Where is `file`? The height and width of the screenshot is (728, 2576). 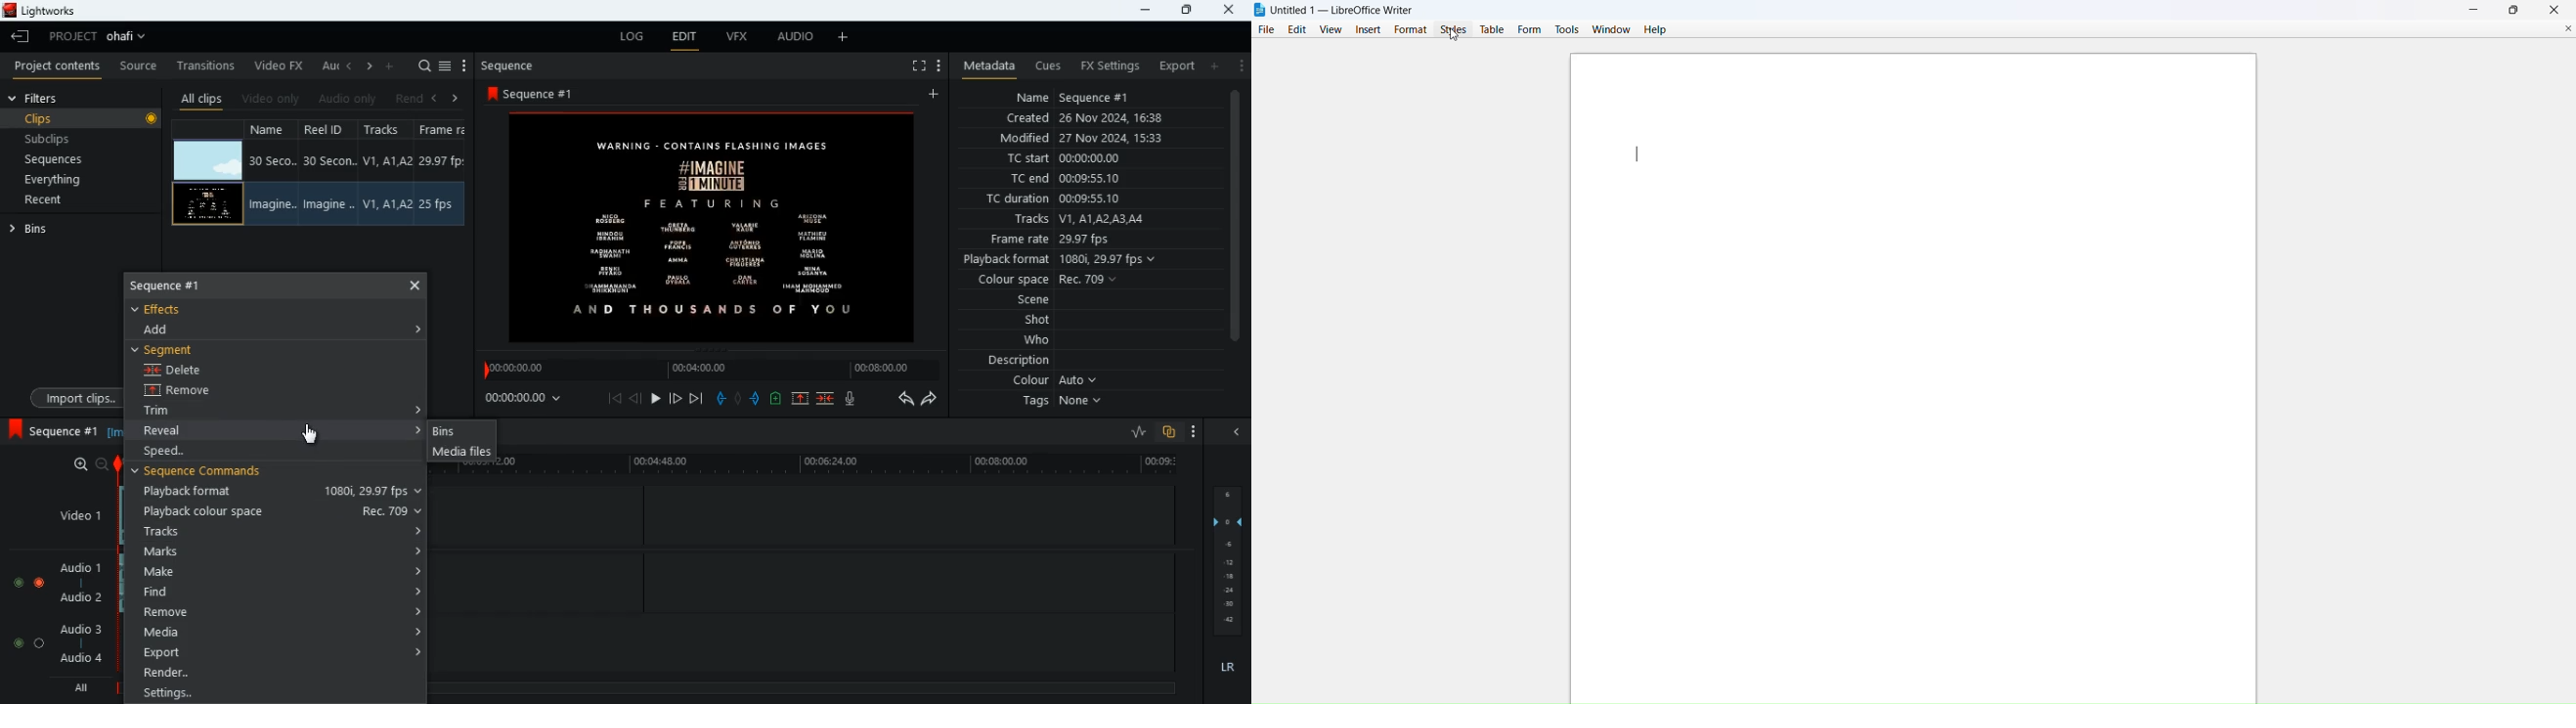
file is located at coordinates (1266, 29).